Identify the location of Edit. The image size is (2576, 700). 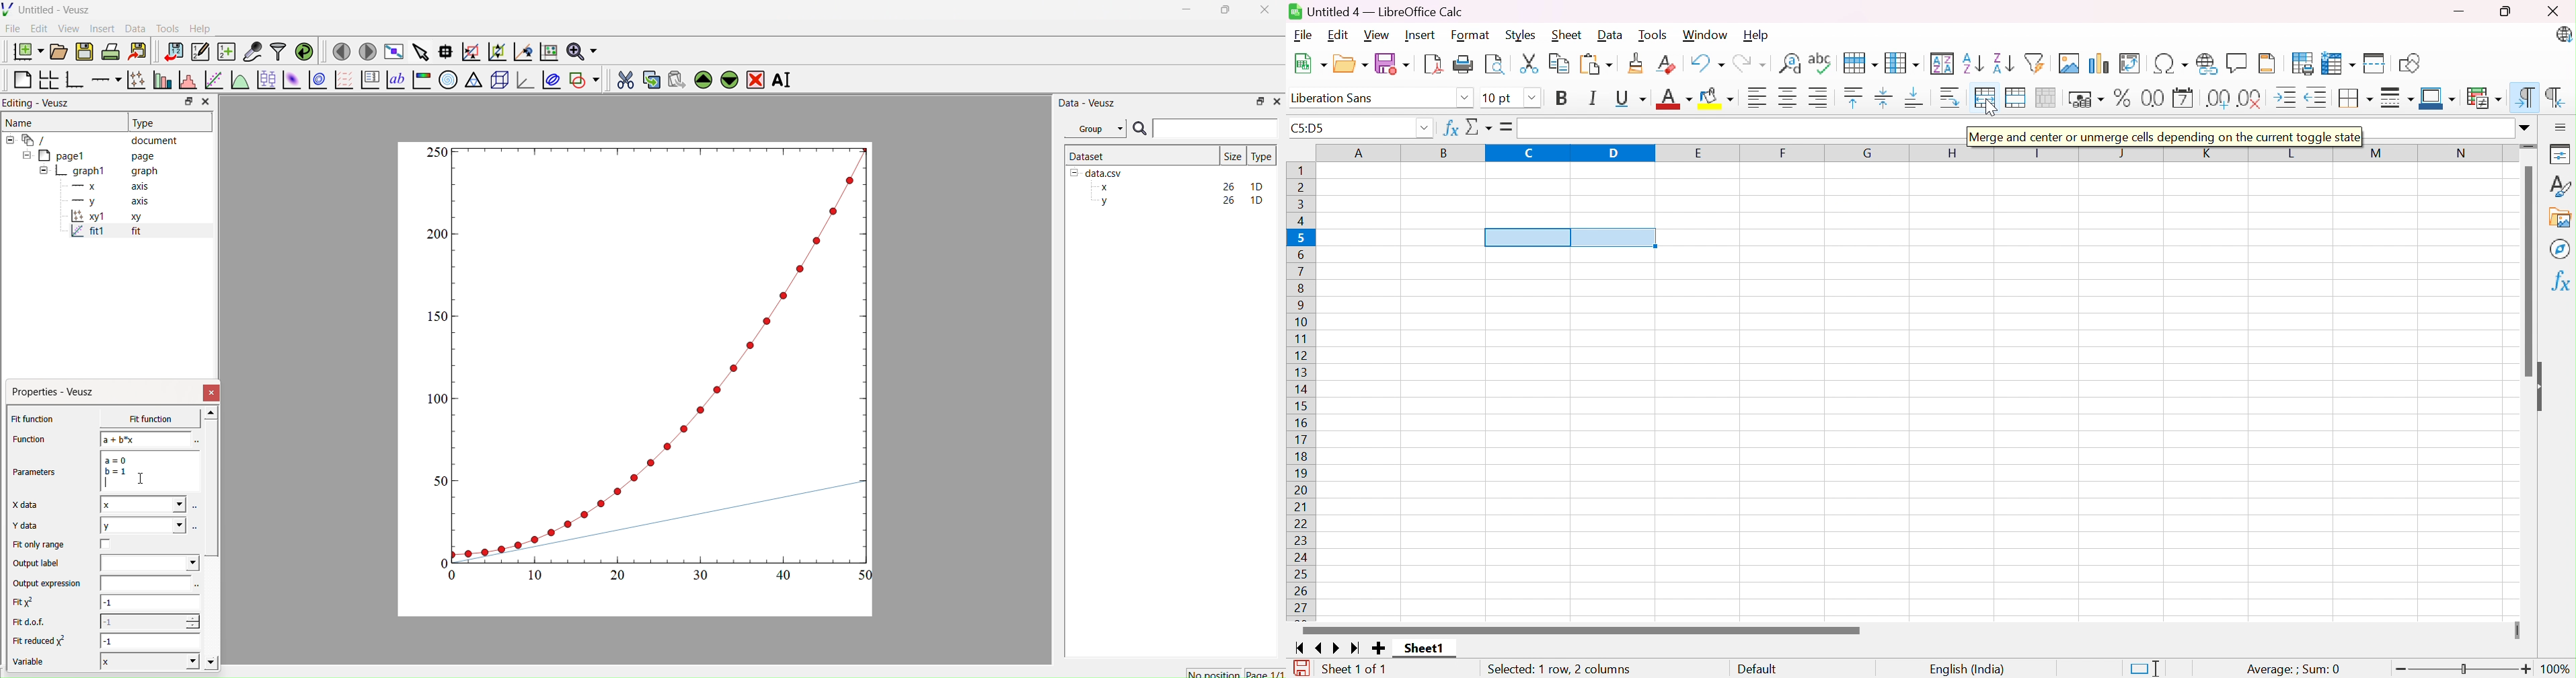
(38, 28).